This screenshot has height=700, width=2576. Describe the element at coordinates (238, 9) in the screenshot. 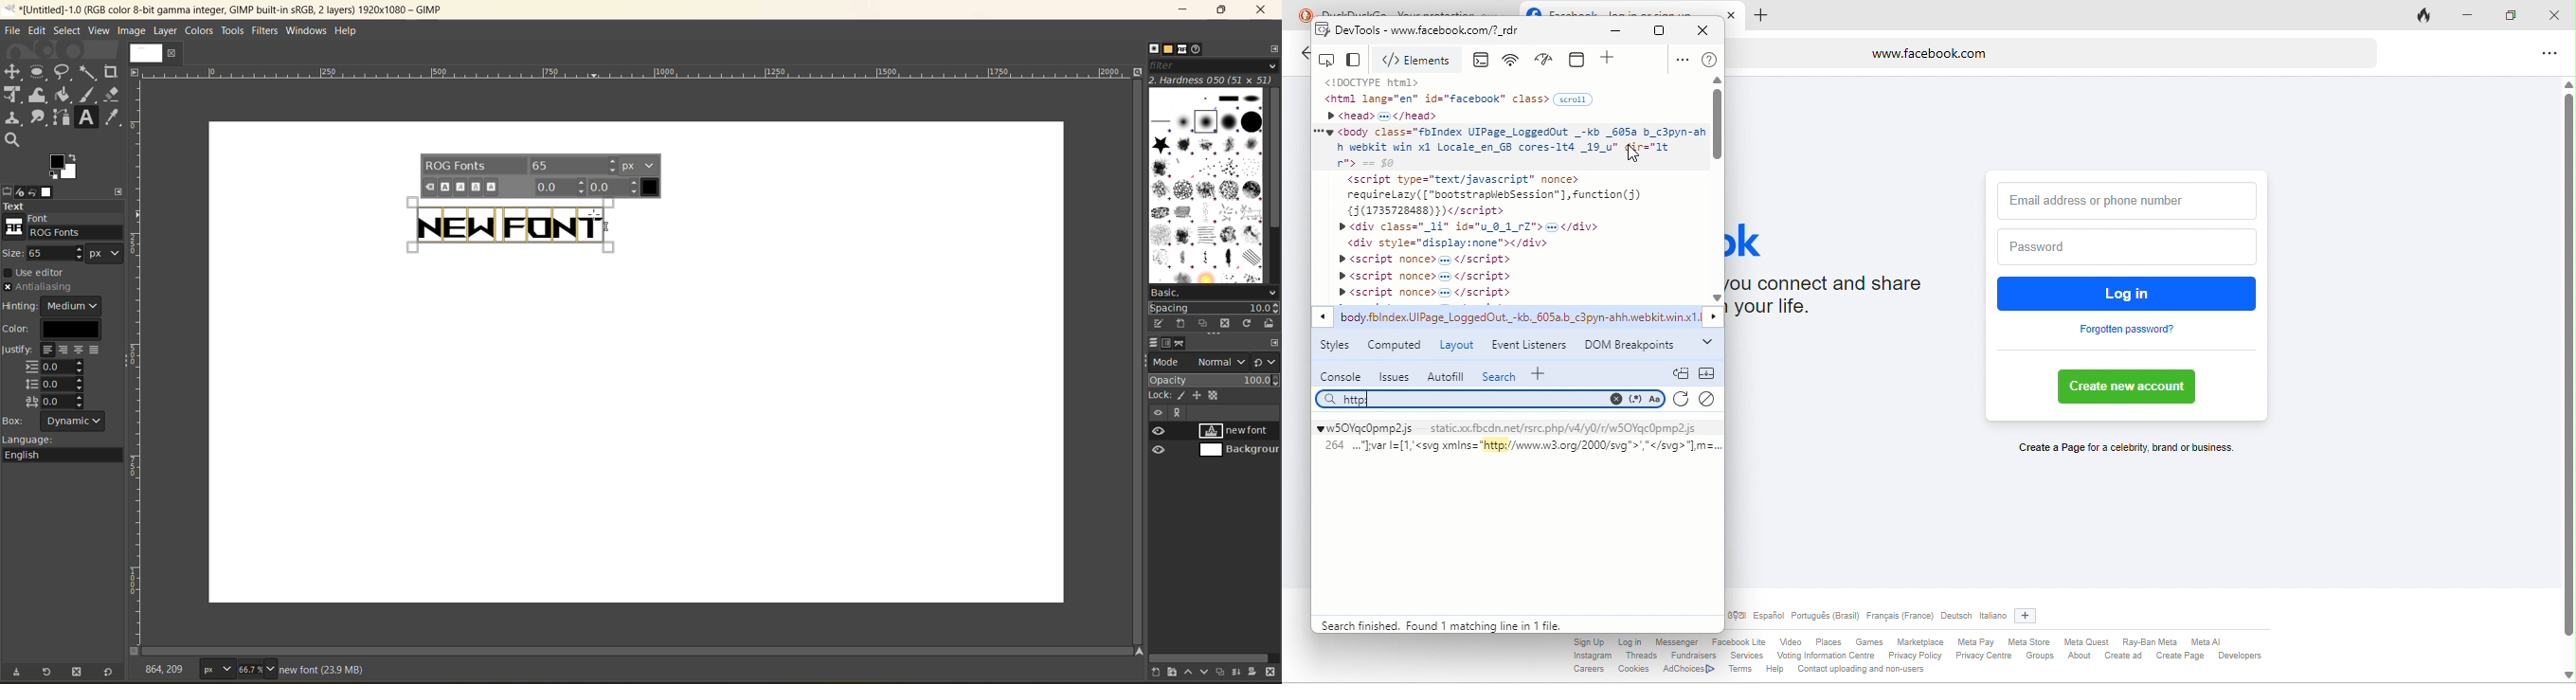

I see `file name and app name` at that location.